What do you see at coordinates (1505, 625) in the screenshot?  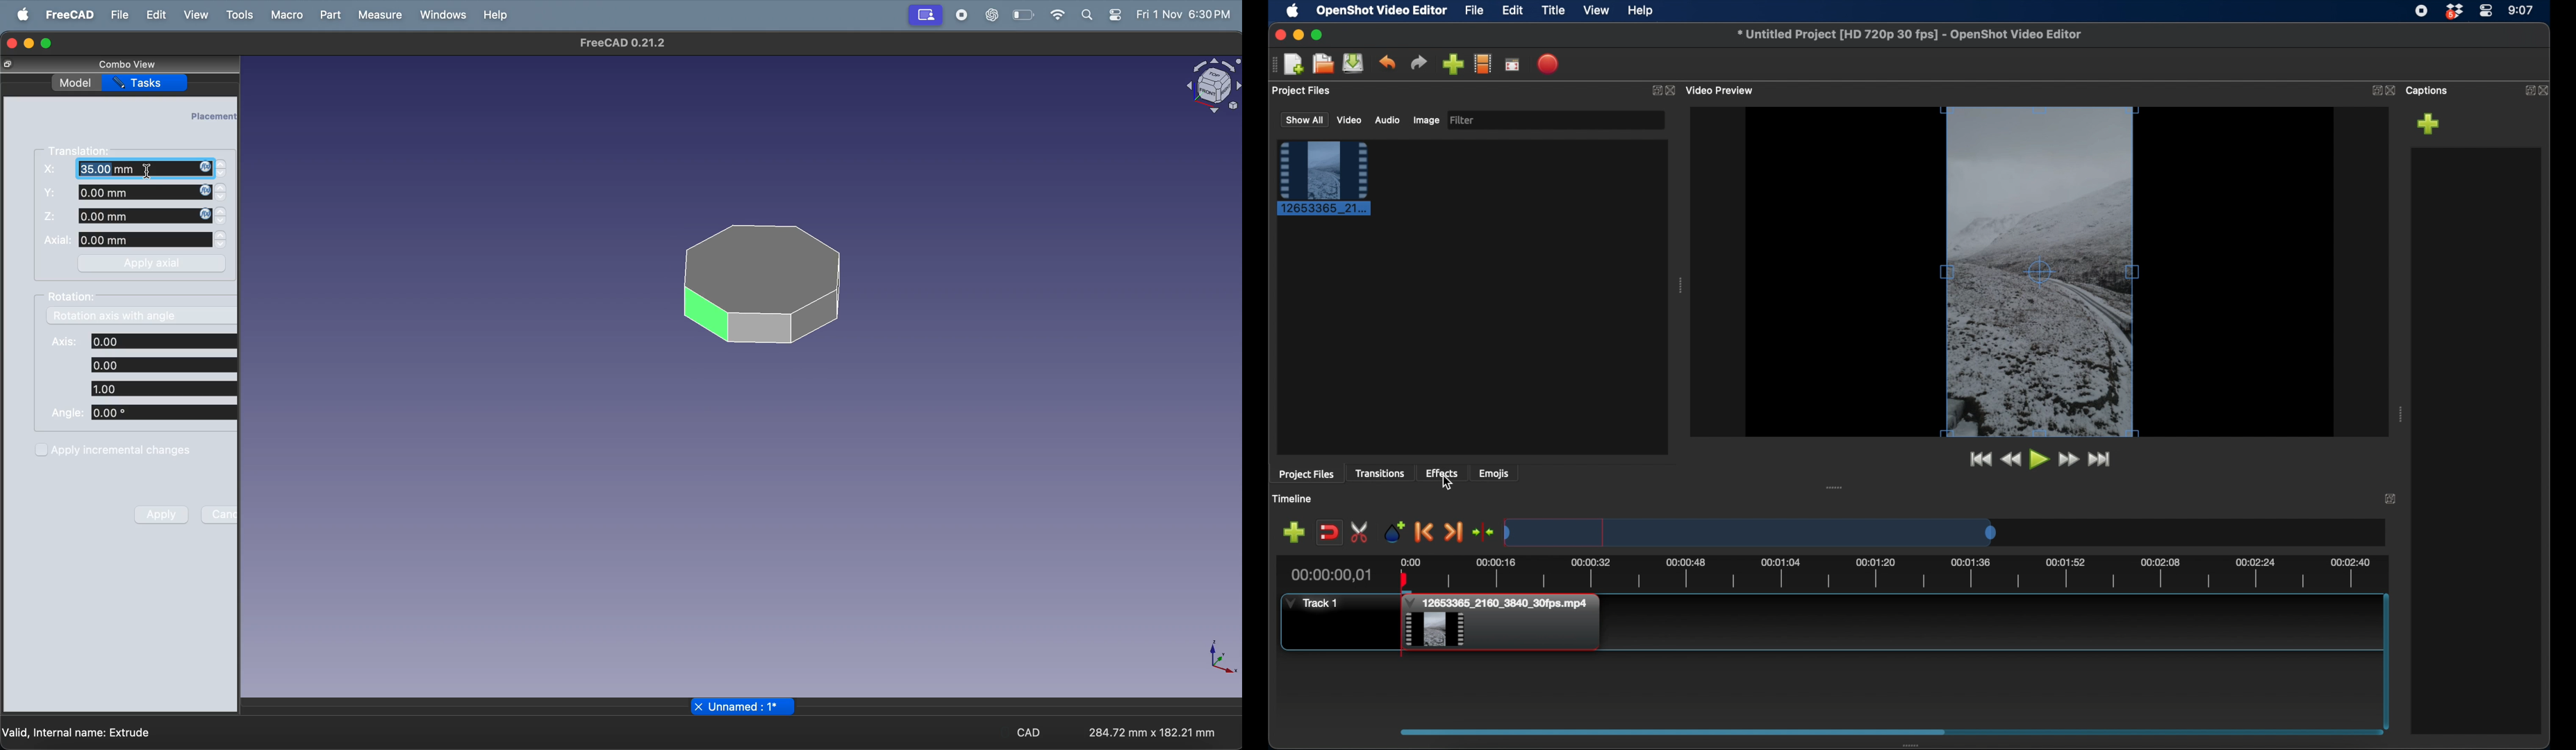 I see `clip` at bounding box center [1505, 625].